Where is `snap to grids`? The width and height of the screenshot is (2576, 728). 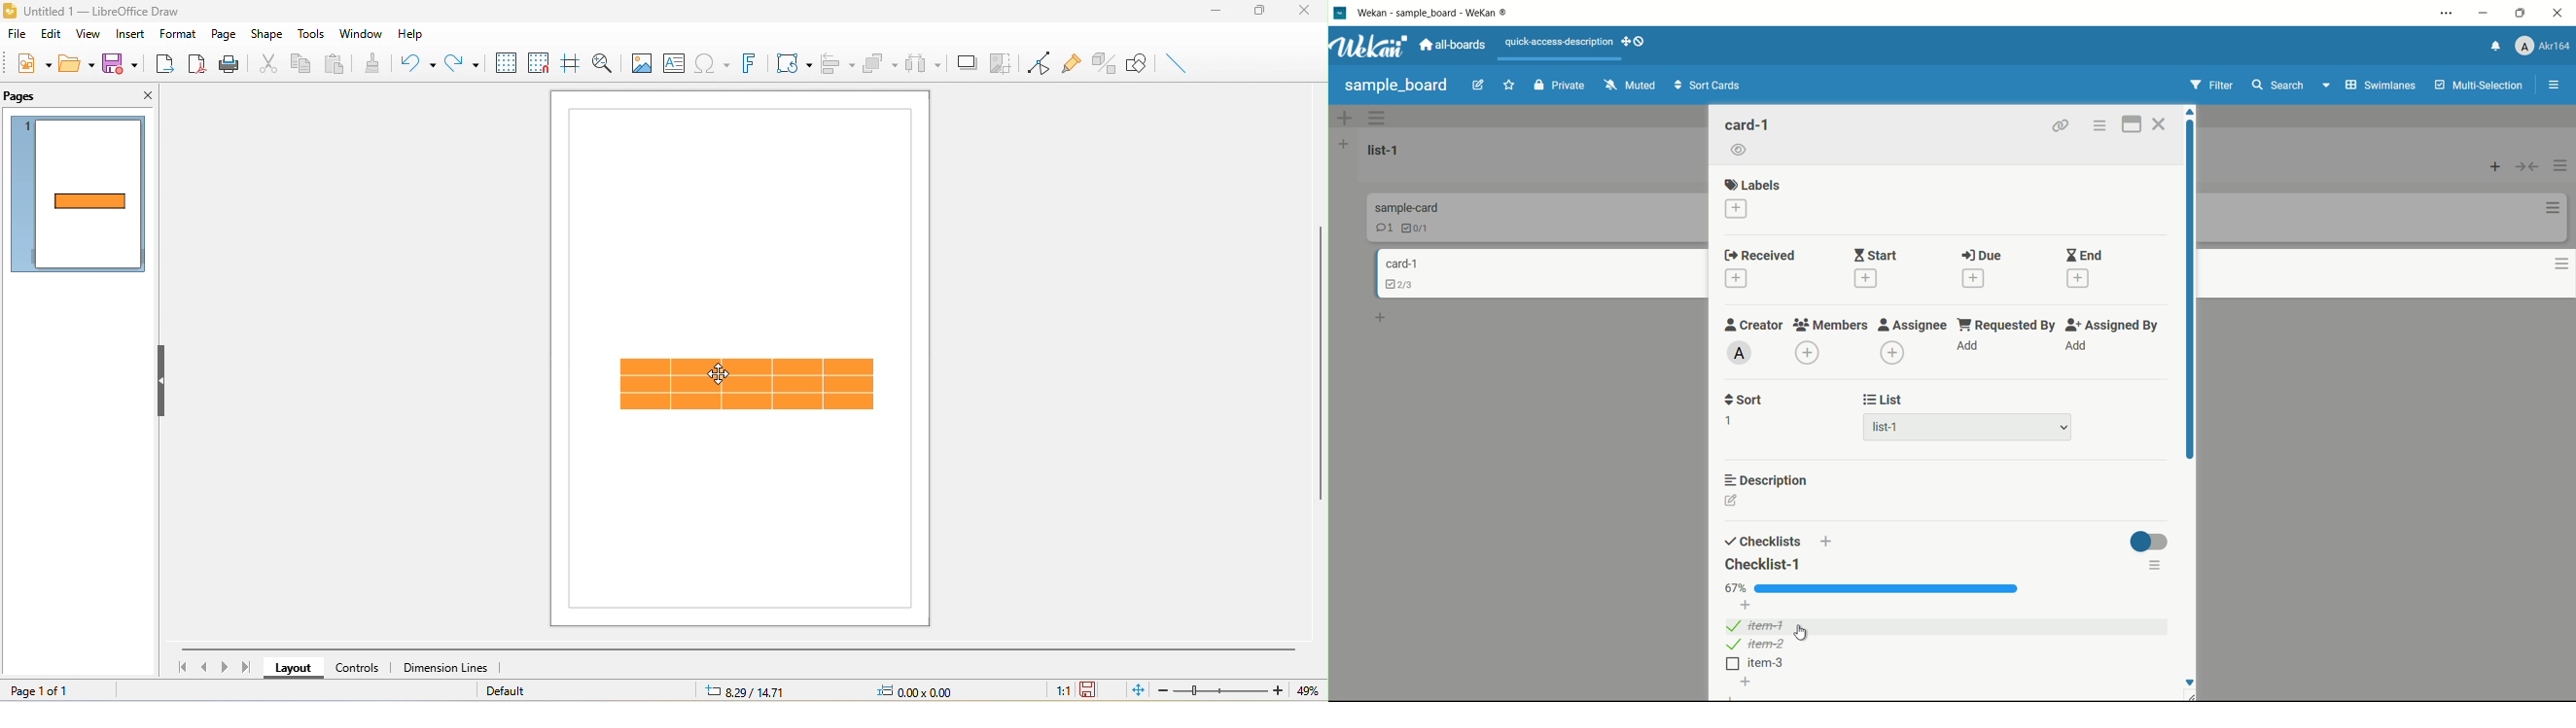 snap to grids is located at coordinates (539, 62).